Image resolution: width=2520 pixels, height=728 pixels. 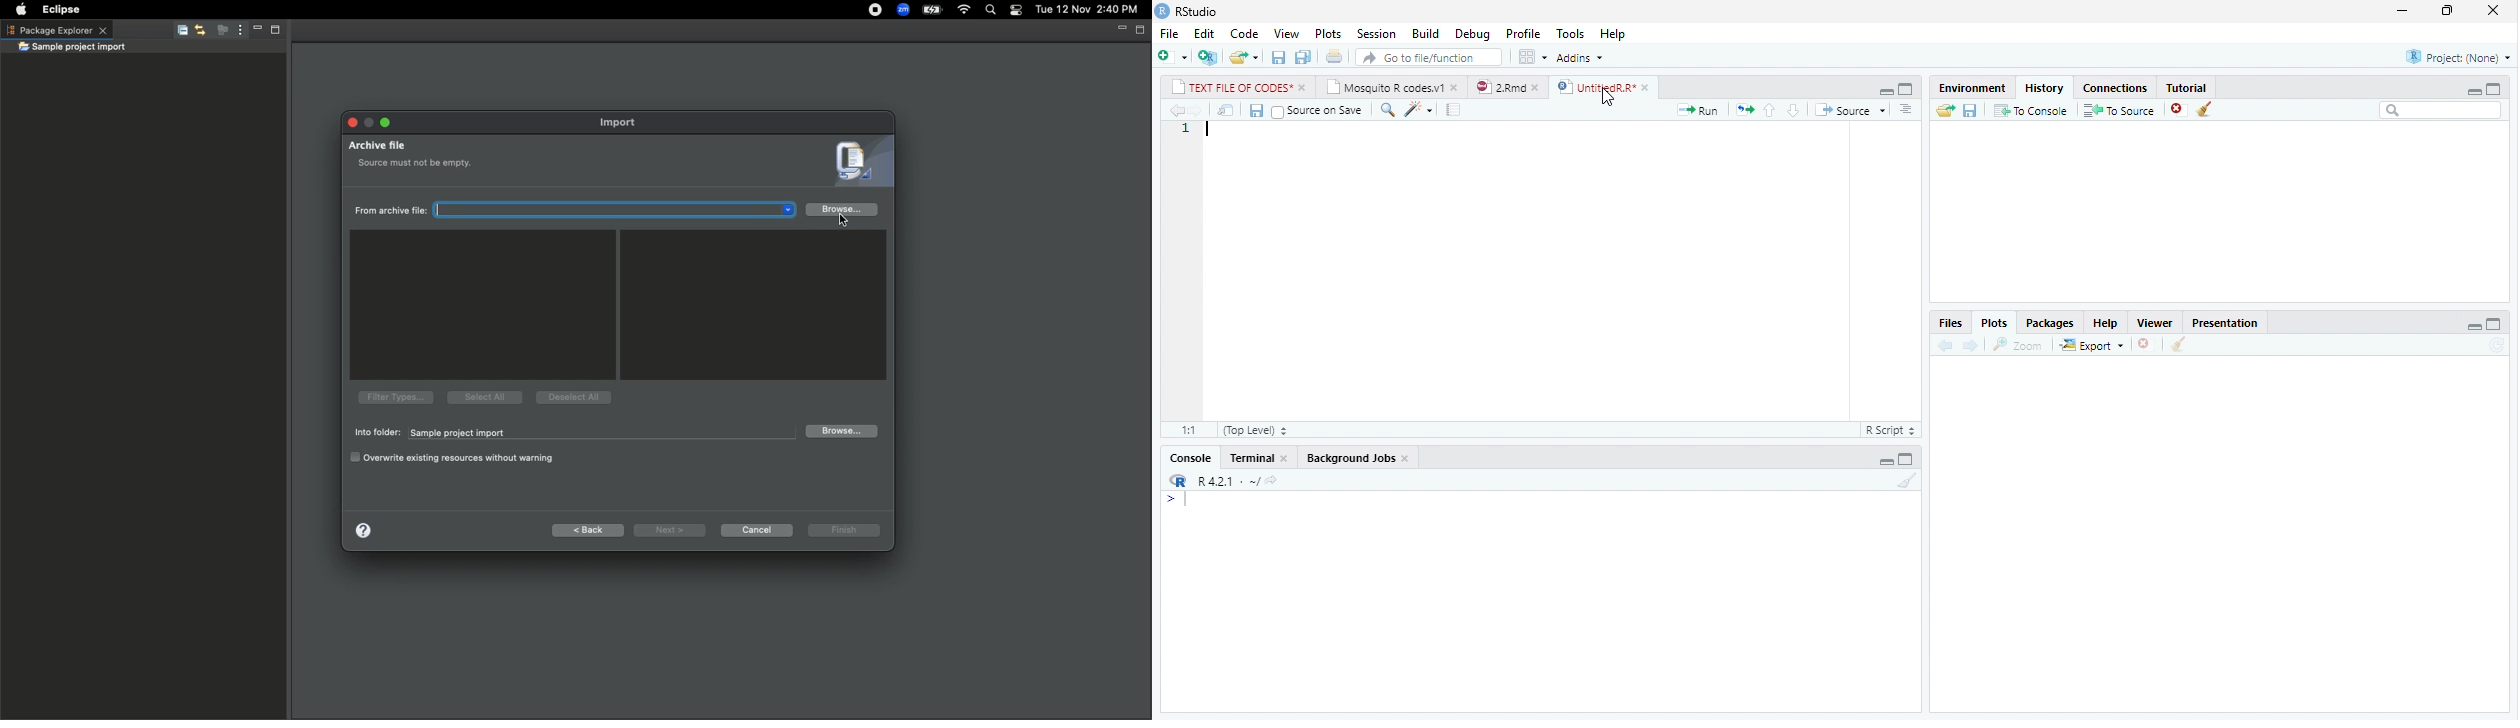 What do you see at coordinates (2105, 324) in the screenshot?
I see `Help` at bounding box center [2105, 324].